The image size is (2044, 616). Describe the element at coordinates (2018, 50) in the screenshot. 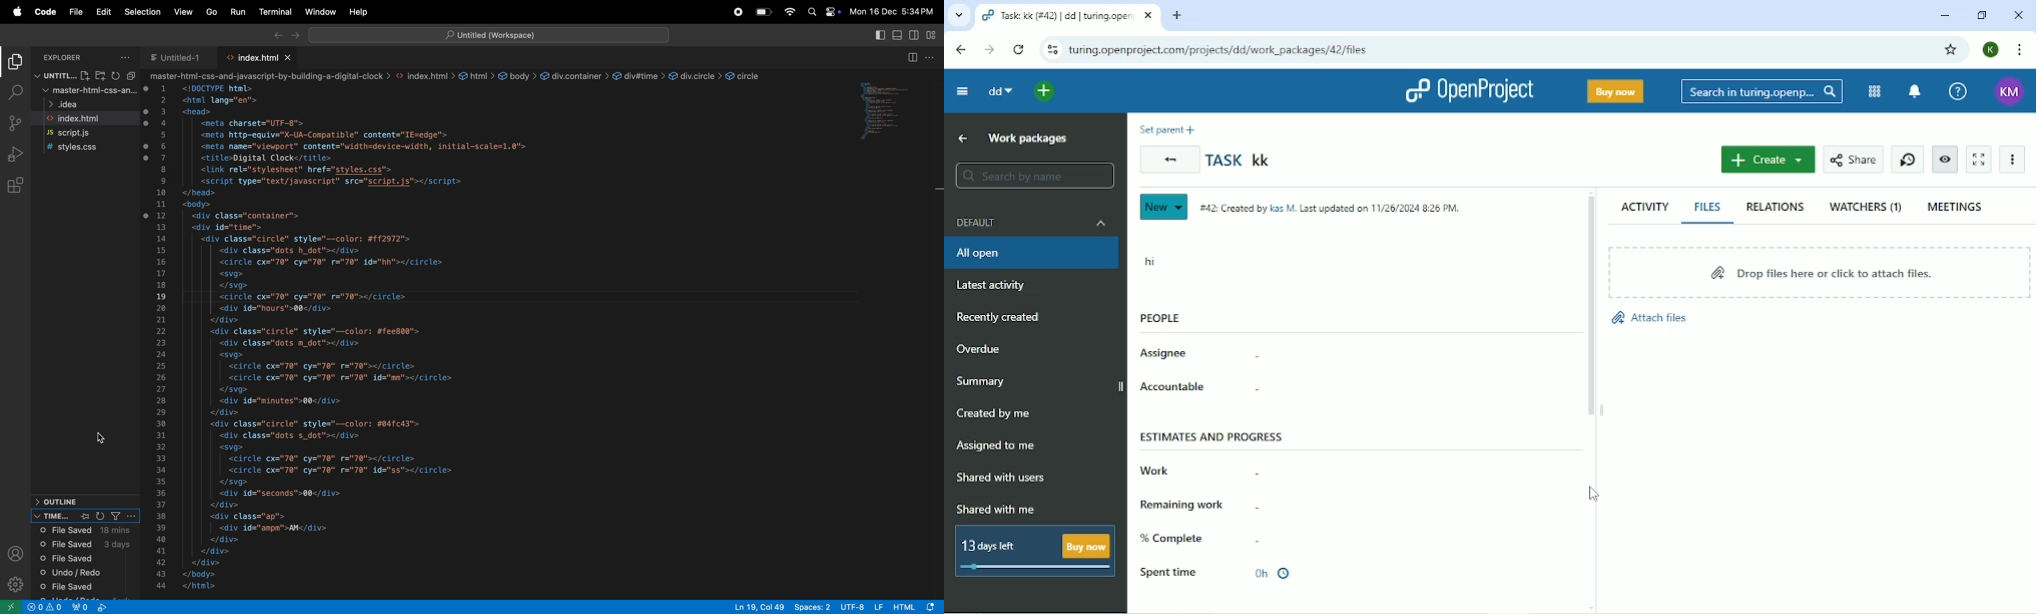

I see `Customize and control google chrome` at that location.